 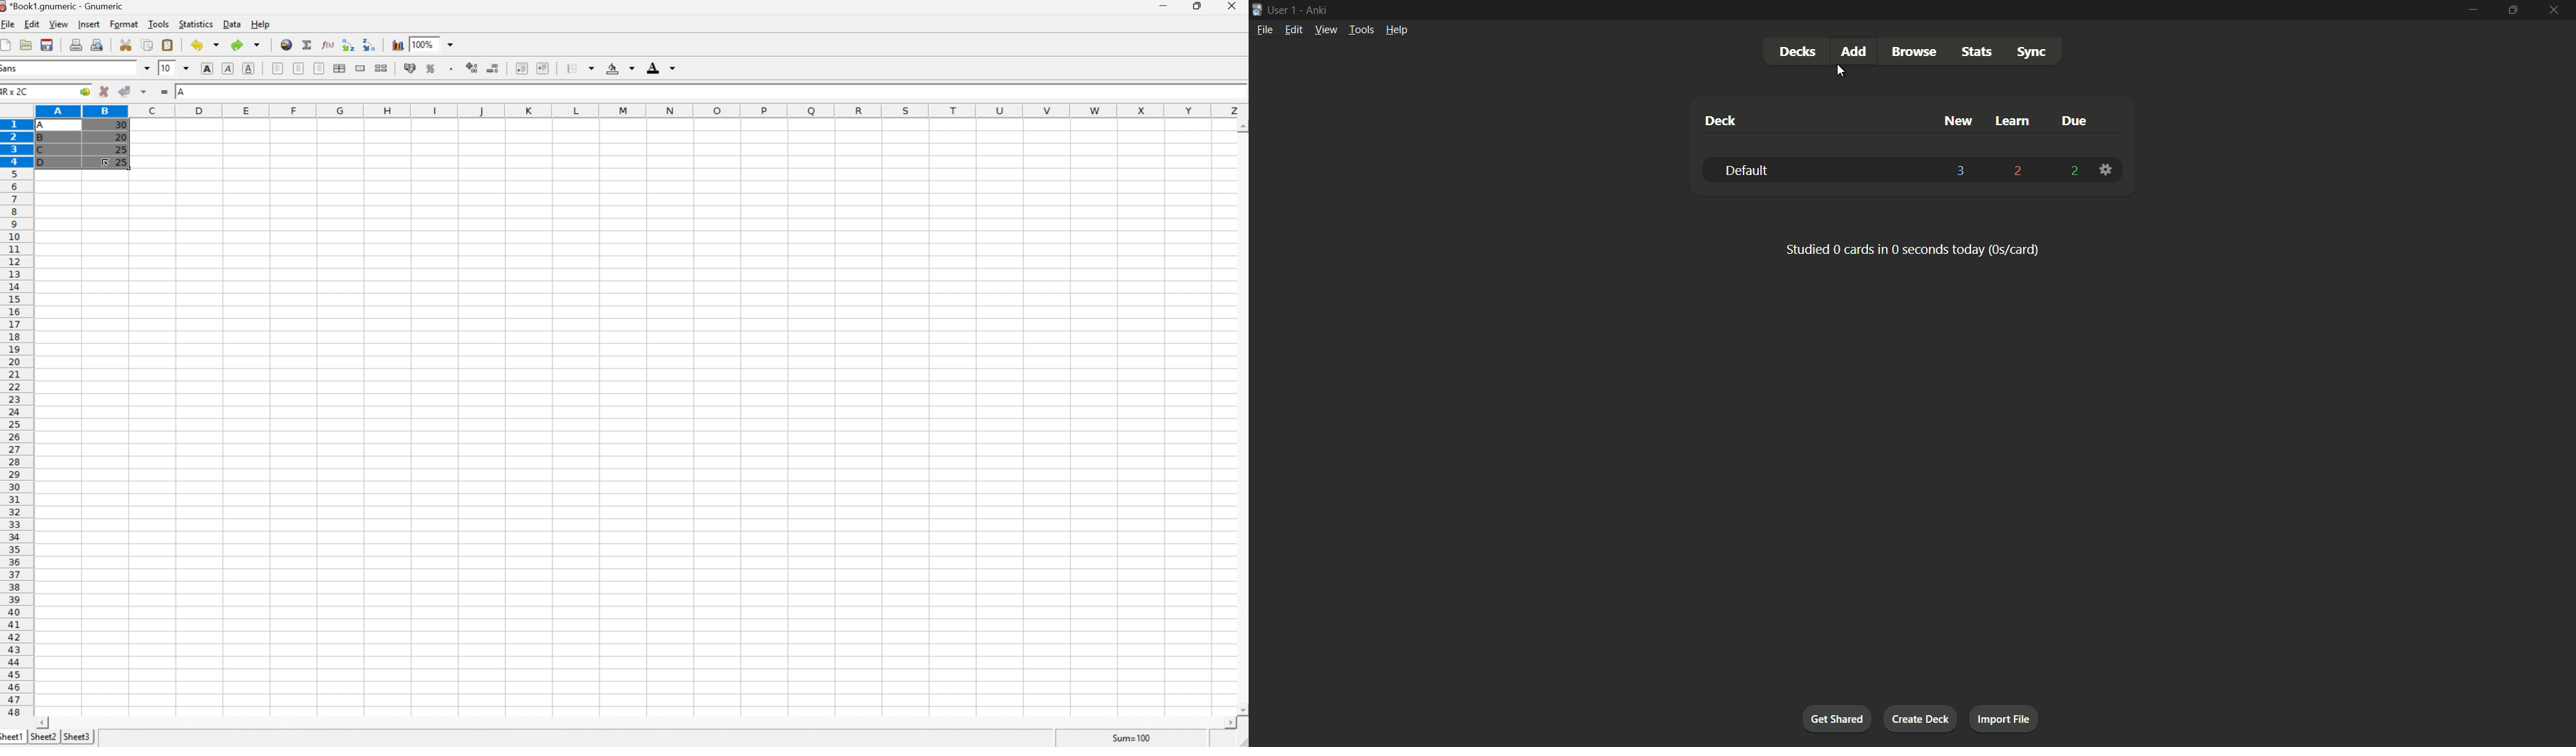 I want to click on Cut the selection, so click(x=128, y=45).